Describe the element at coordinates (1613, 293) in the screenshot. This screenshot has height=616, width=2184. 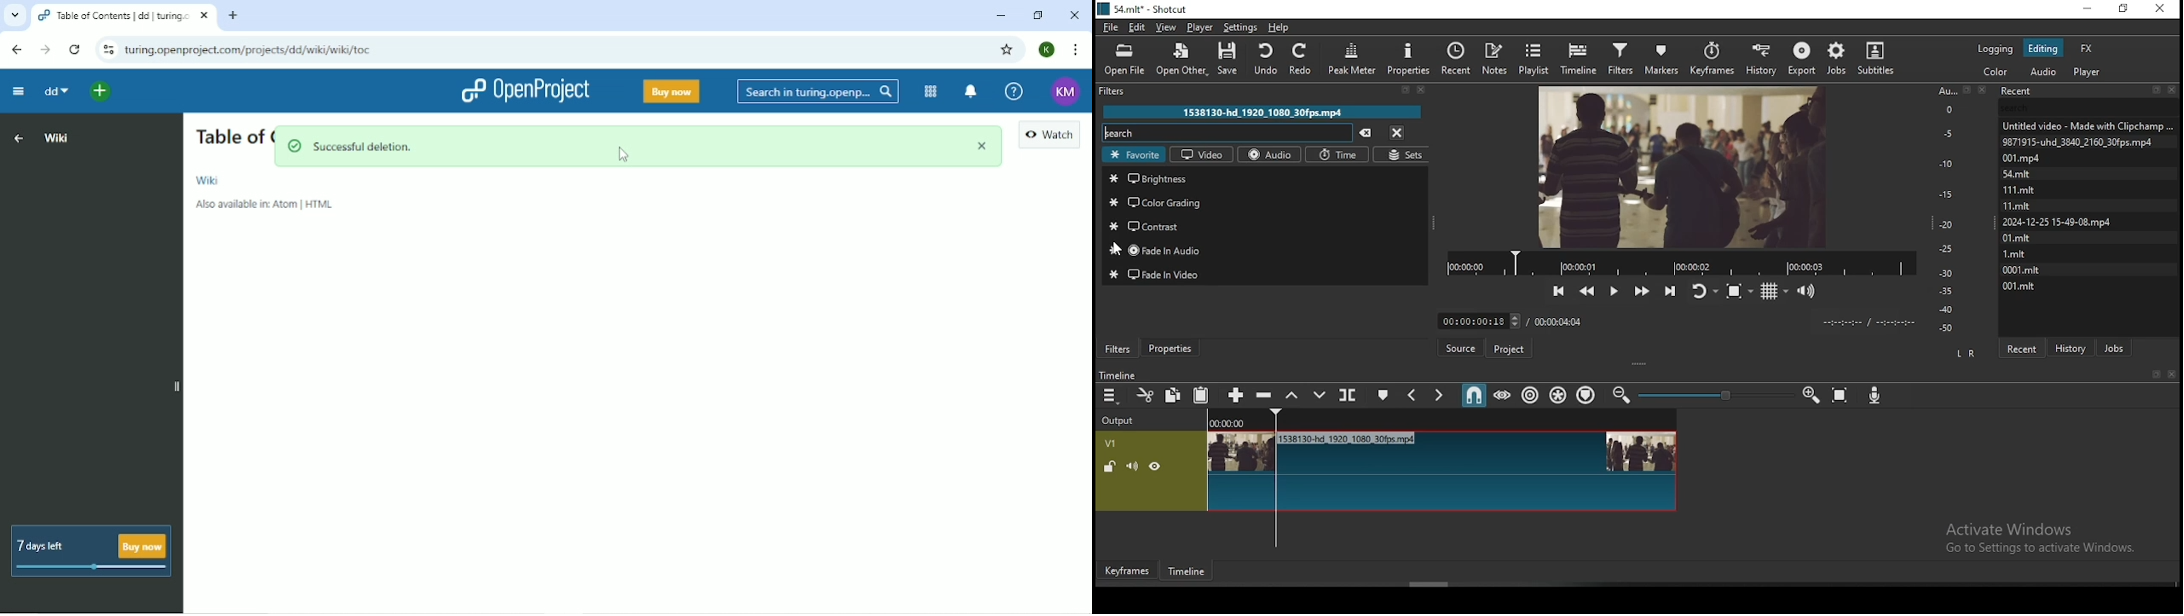
I see `play/pause` at that location.